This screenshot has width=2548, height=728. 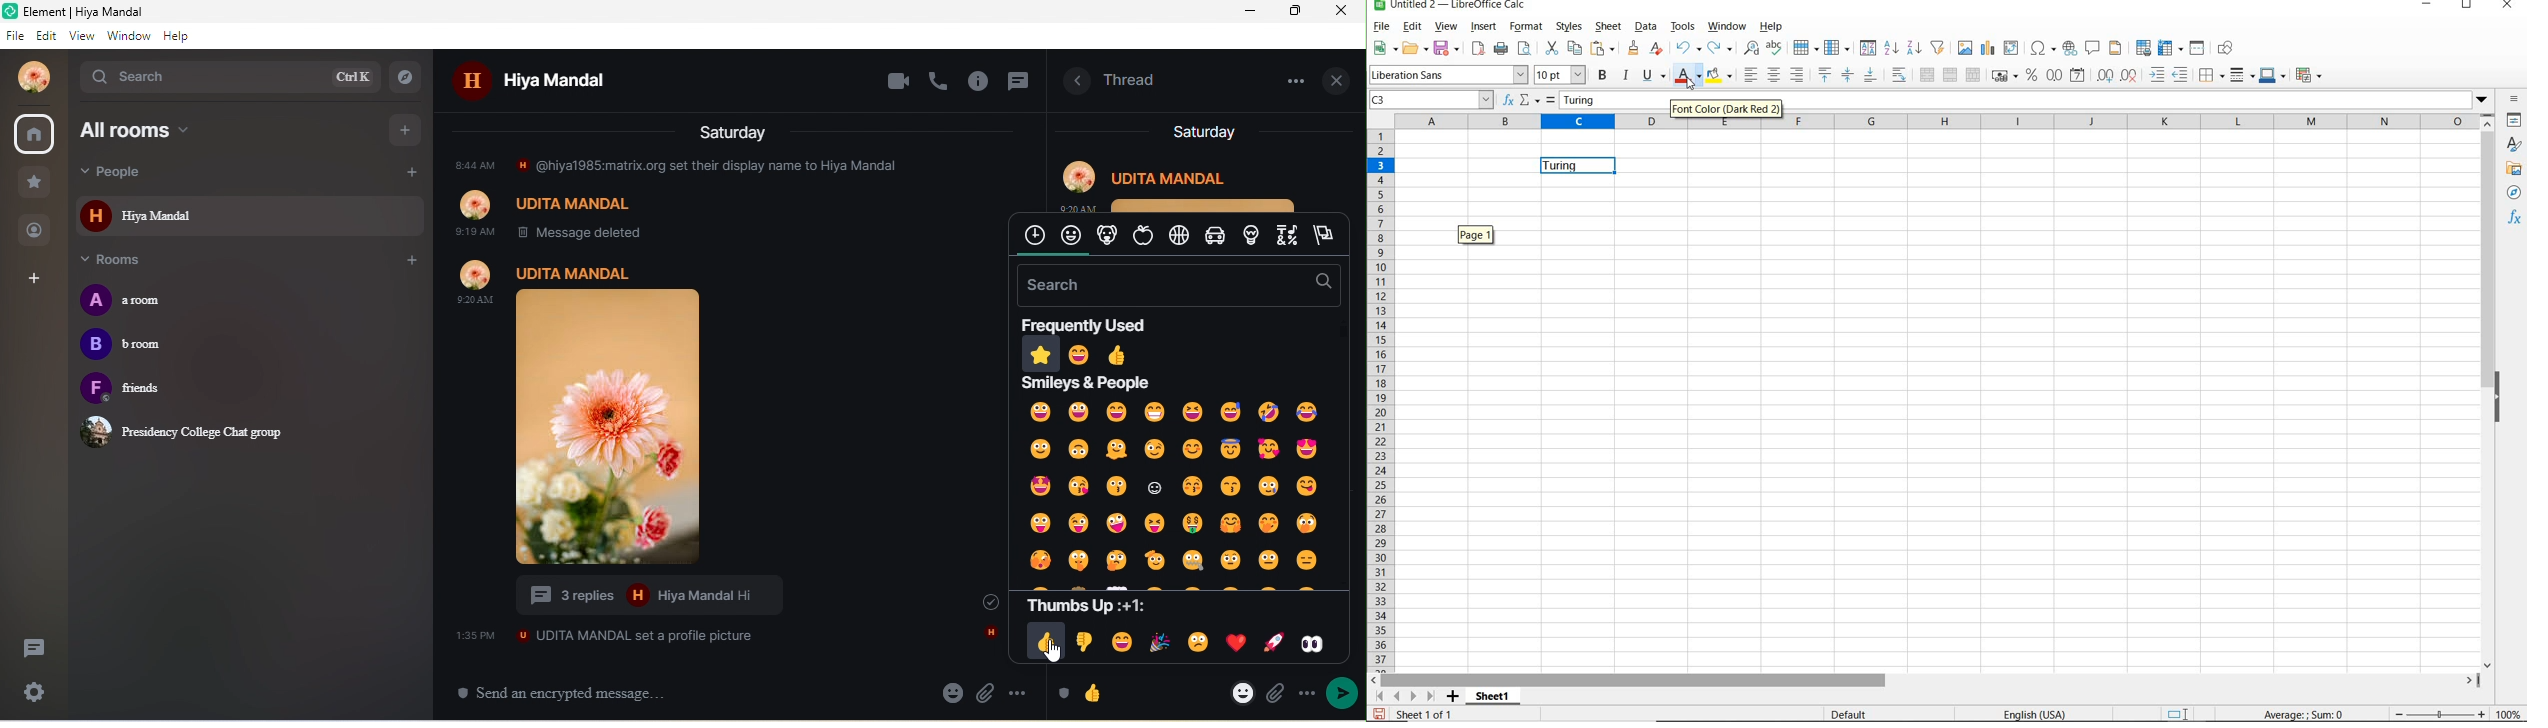 I want to click on ALIGN LEFT, so click(x=1750, y=76).